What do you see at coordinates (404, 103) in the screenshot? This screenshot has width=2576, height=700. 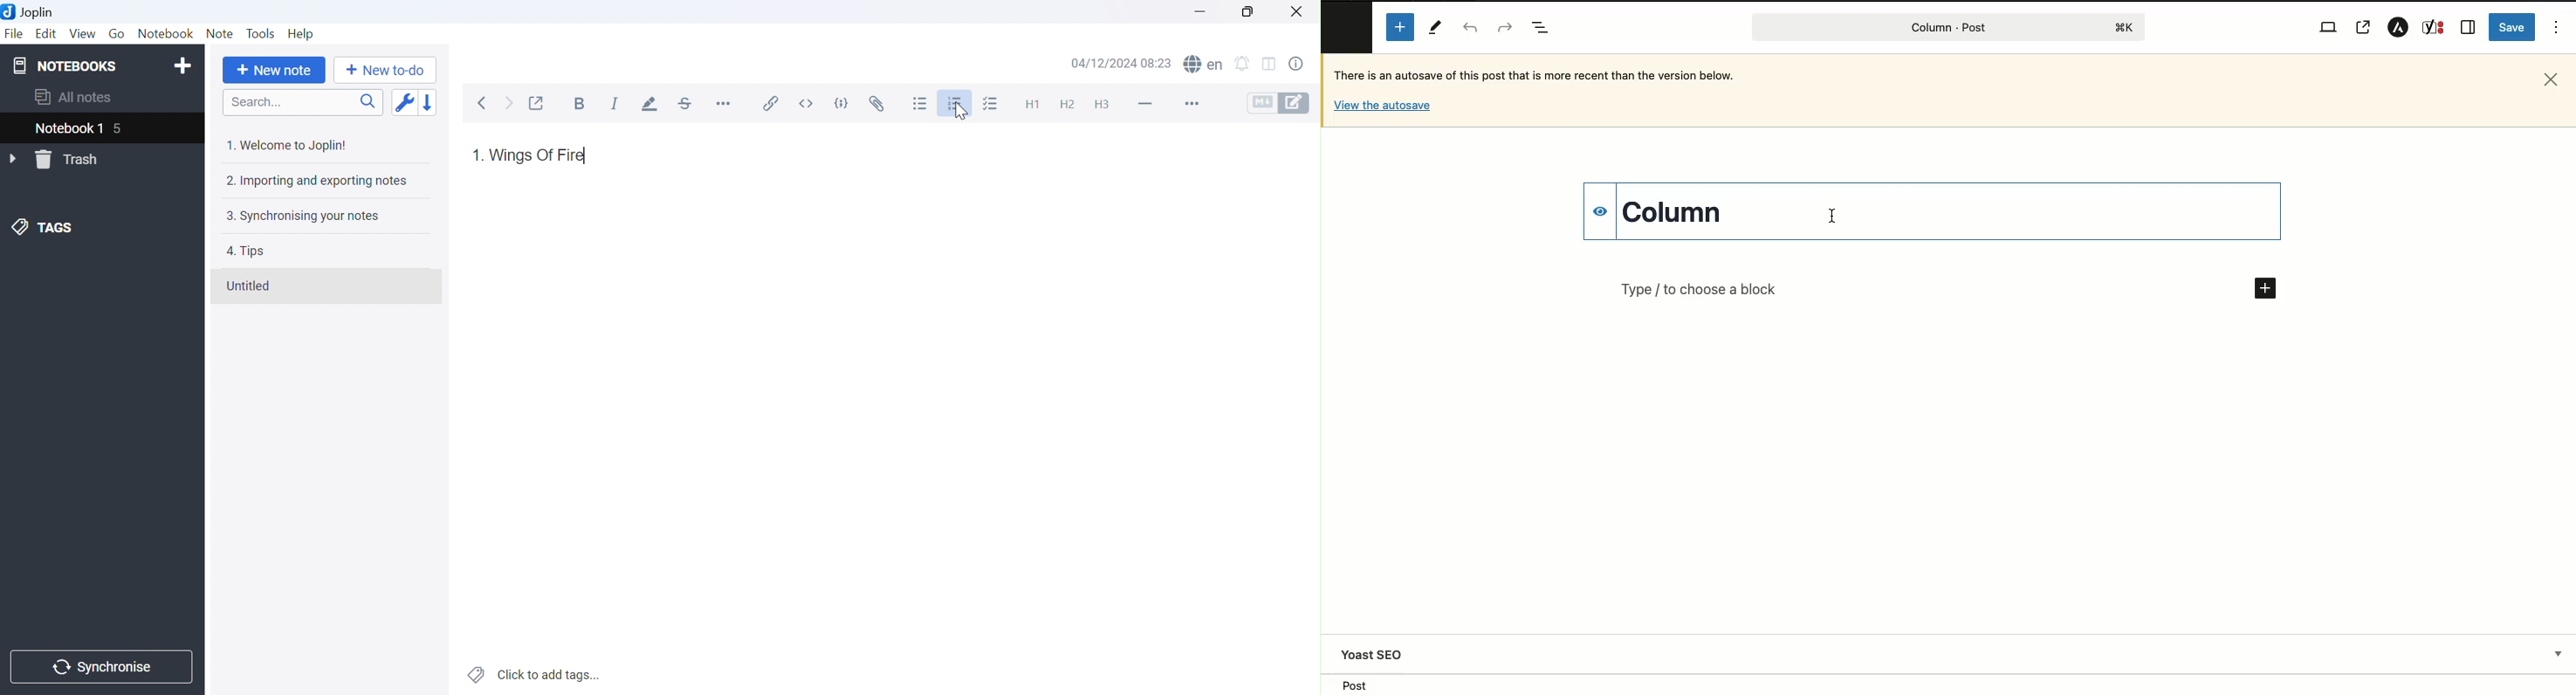 I see `Toggle reverse order field` at bounding box center [404, 103].